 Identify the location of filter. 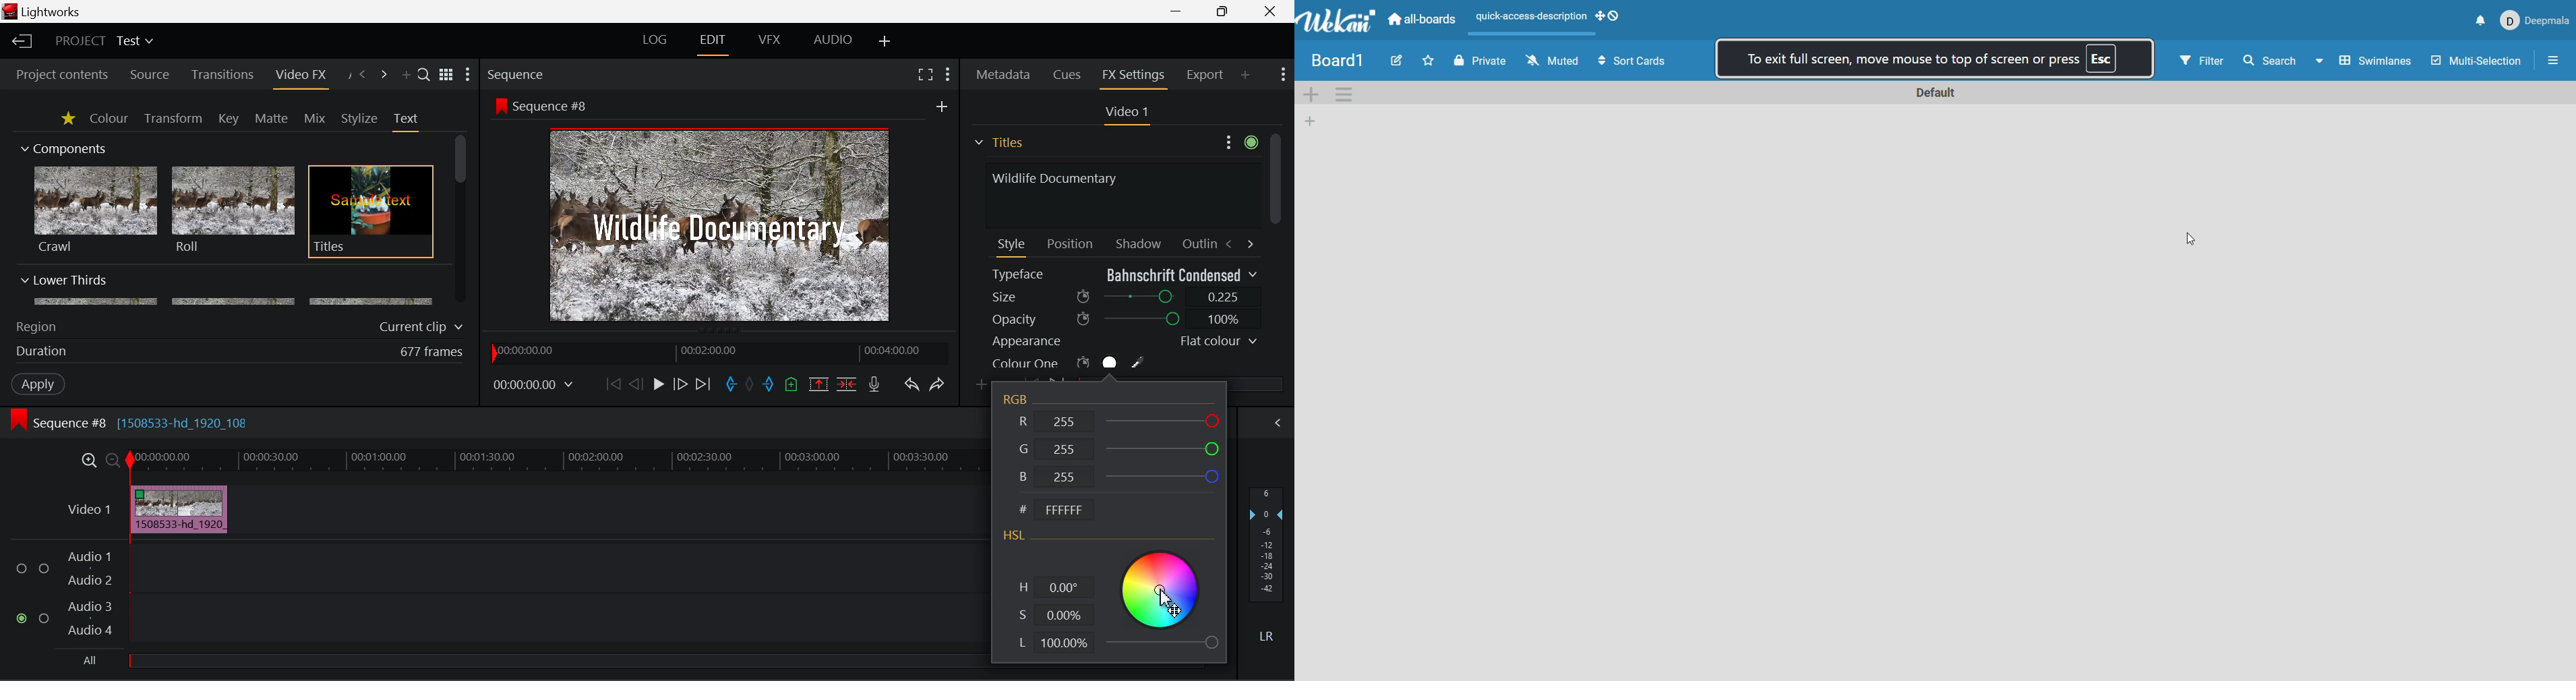
(2204, 61).